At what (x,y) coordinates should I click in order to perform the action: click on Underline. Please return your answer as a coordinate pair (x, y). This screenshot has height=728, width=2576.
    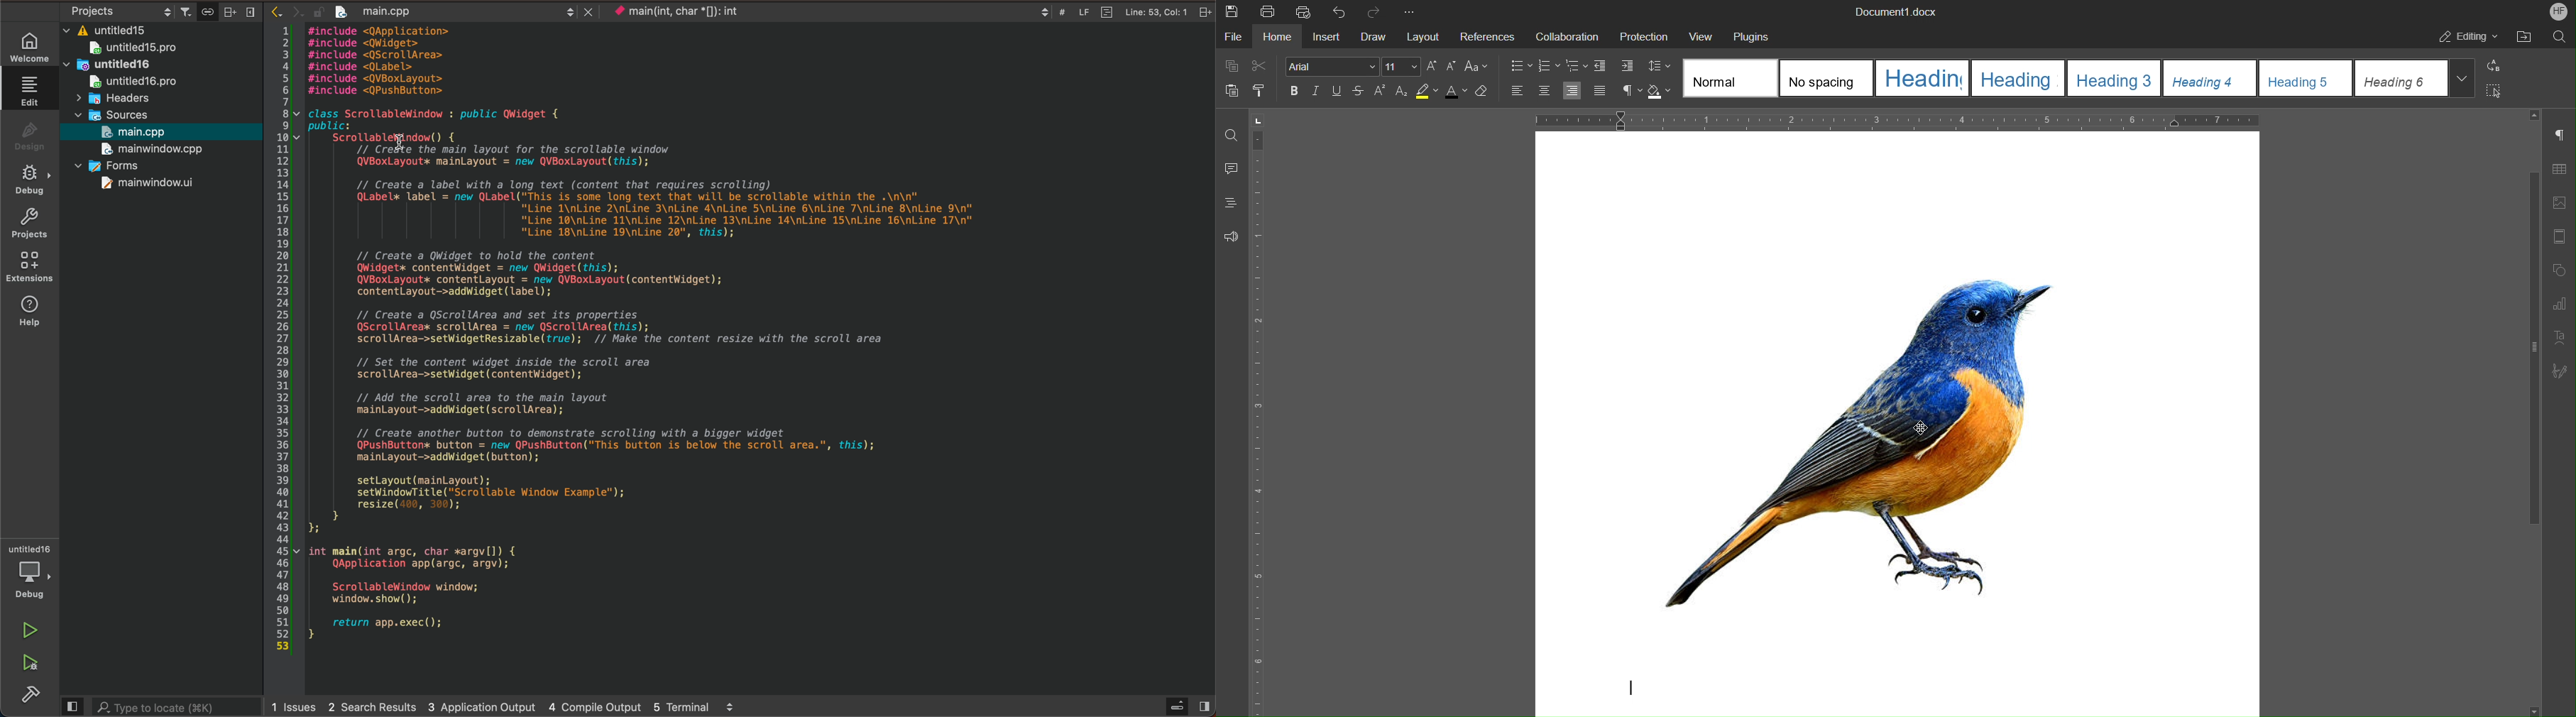
    Looking at the image, I should click on (1337, 92).